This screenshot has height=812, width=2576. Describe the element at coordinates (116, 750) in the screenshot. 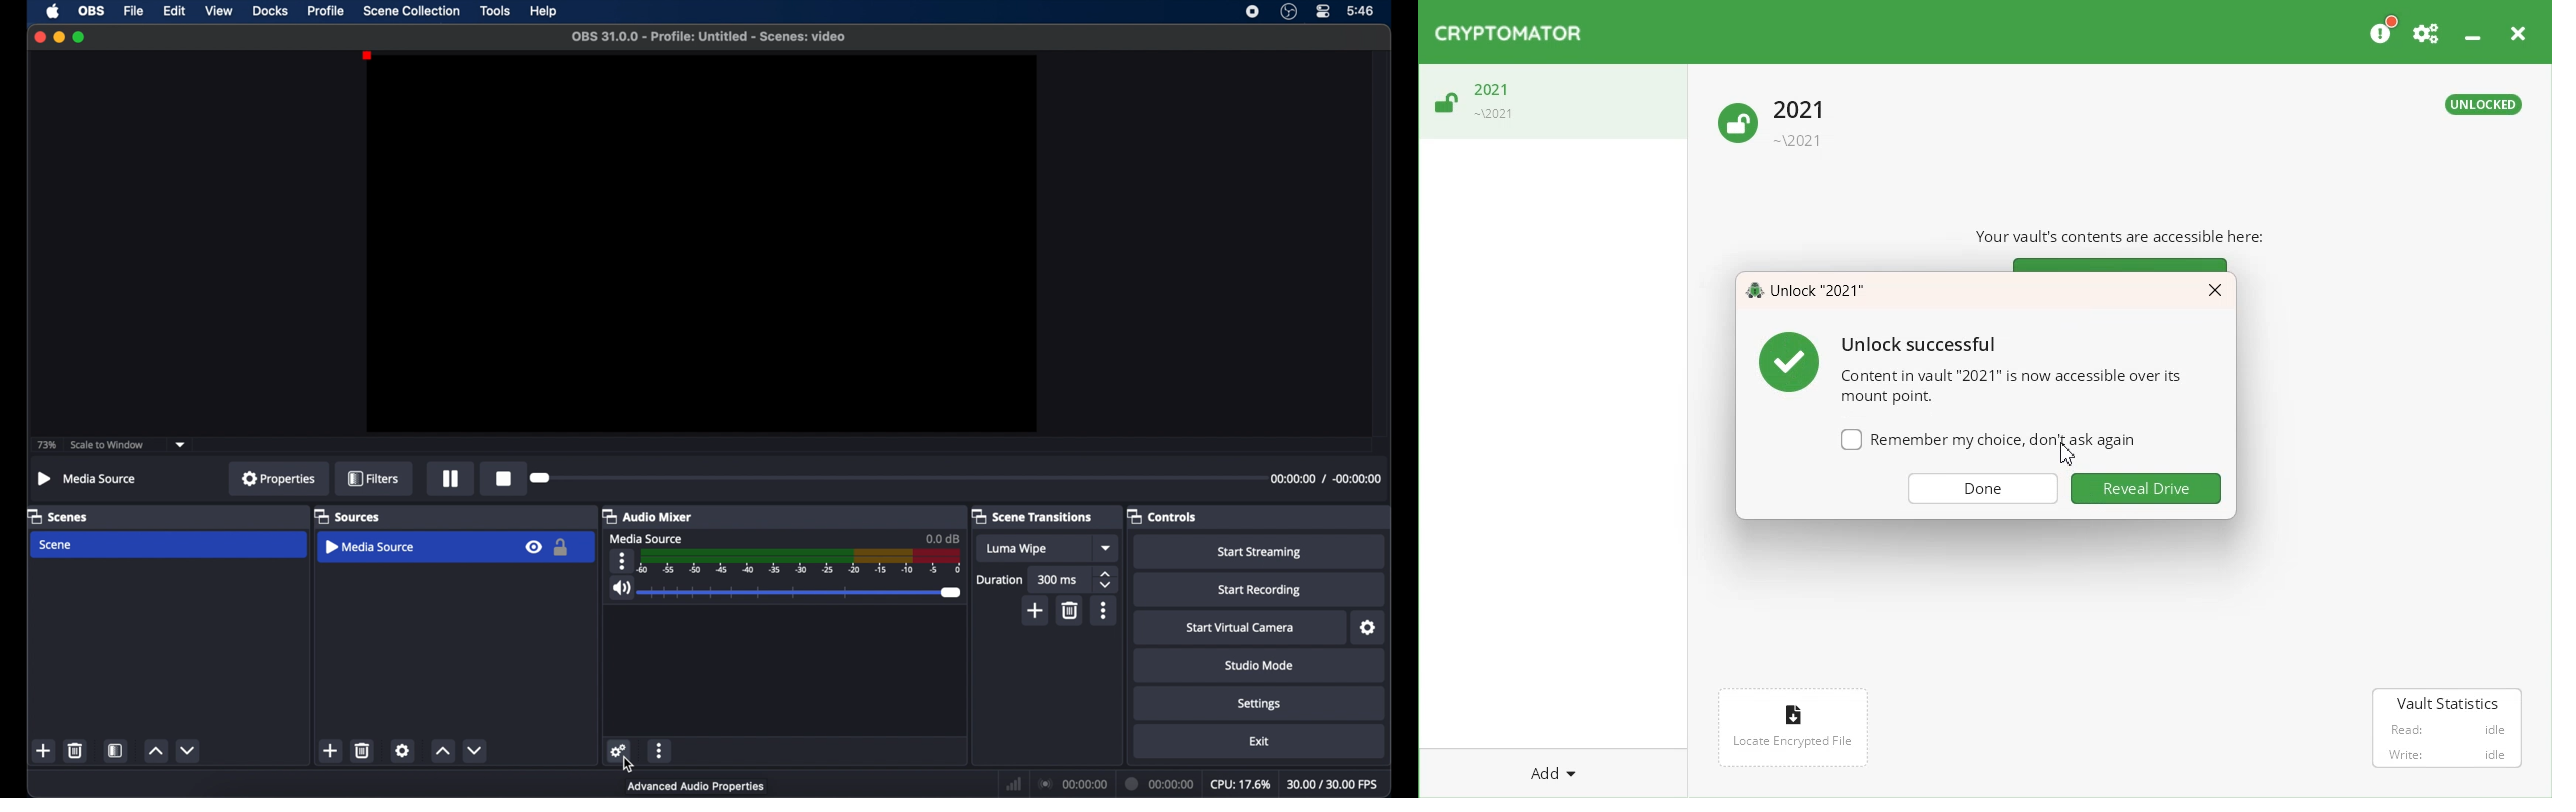

I see `scene filters` at that location.